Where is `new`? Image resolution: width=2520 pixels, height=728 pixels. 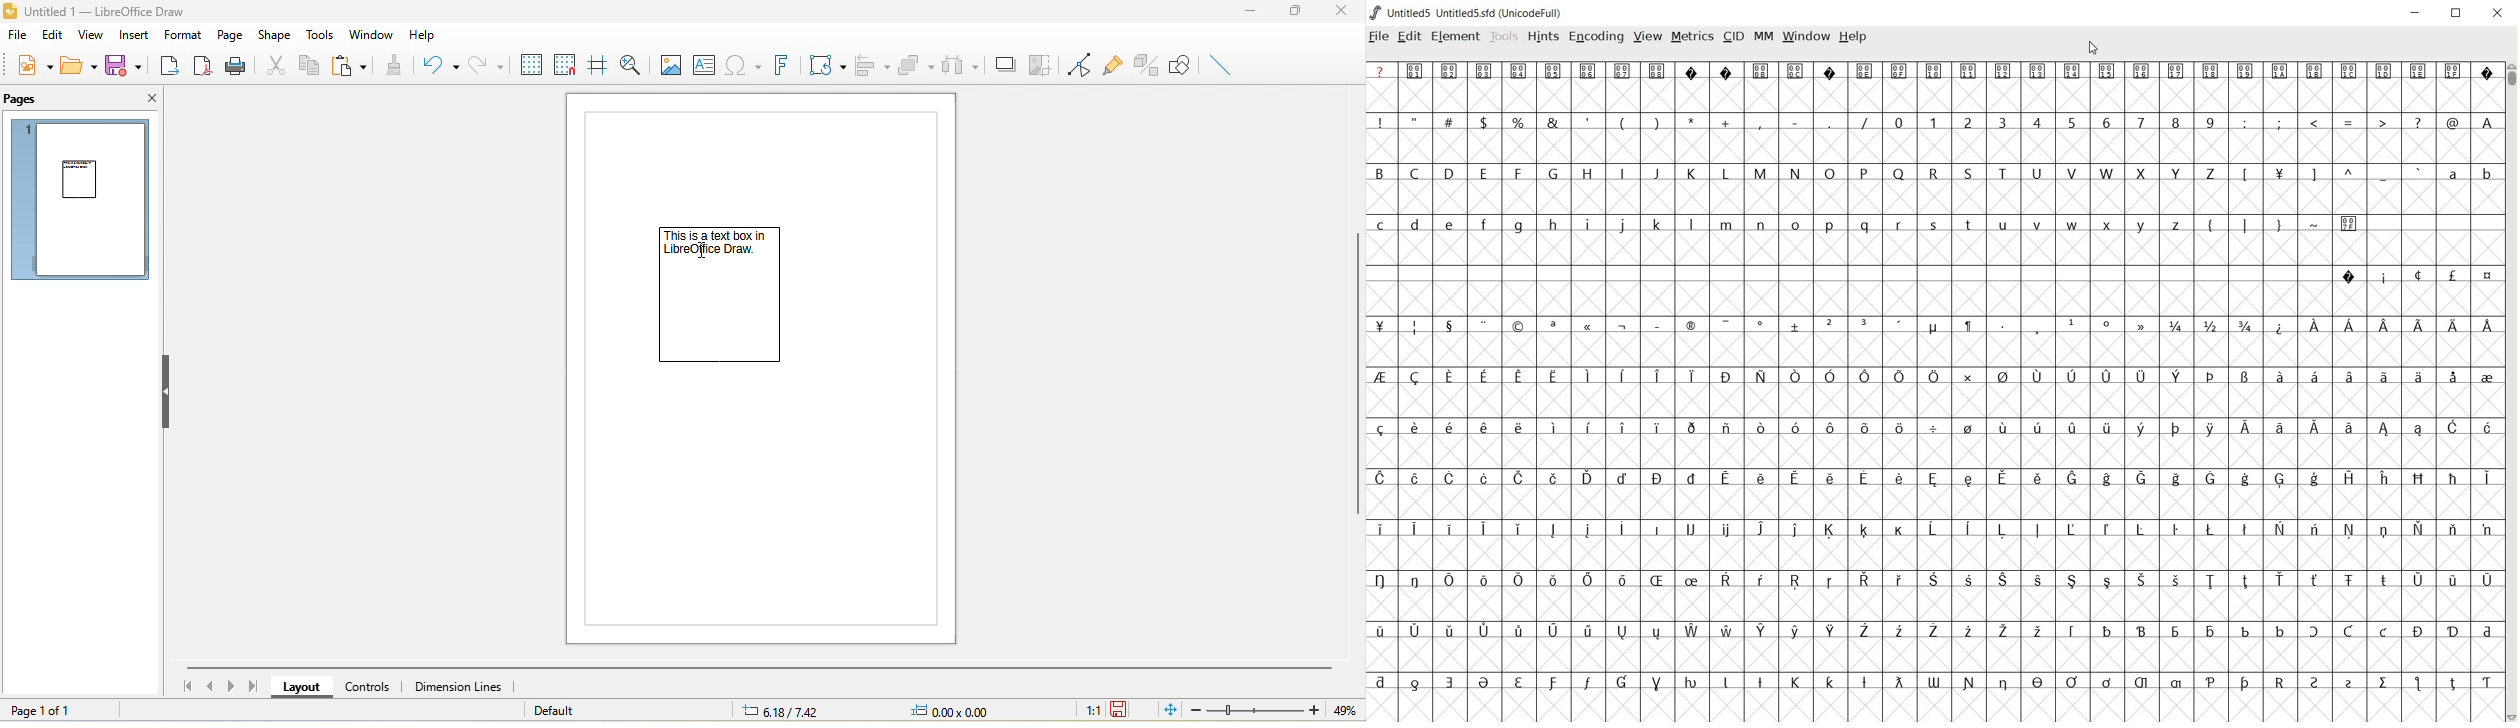
new is located at coordinates (29, 65).